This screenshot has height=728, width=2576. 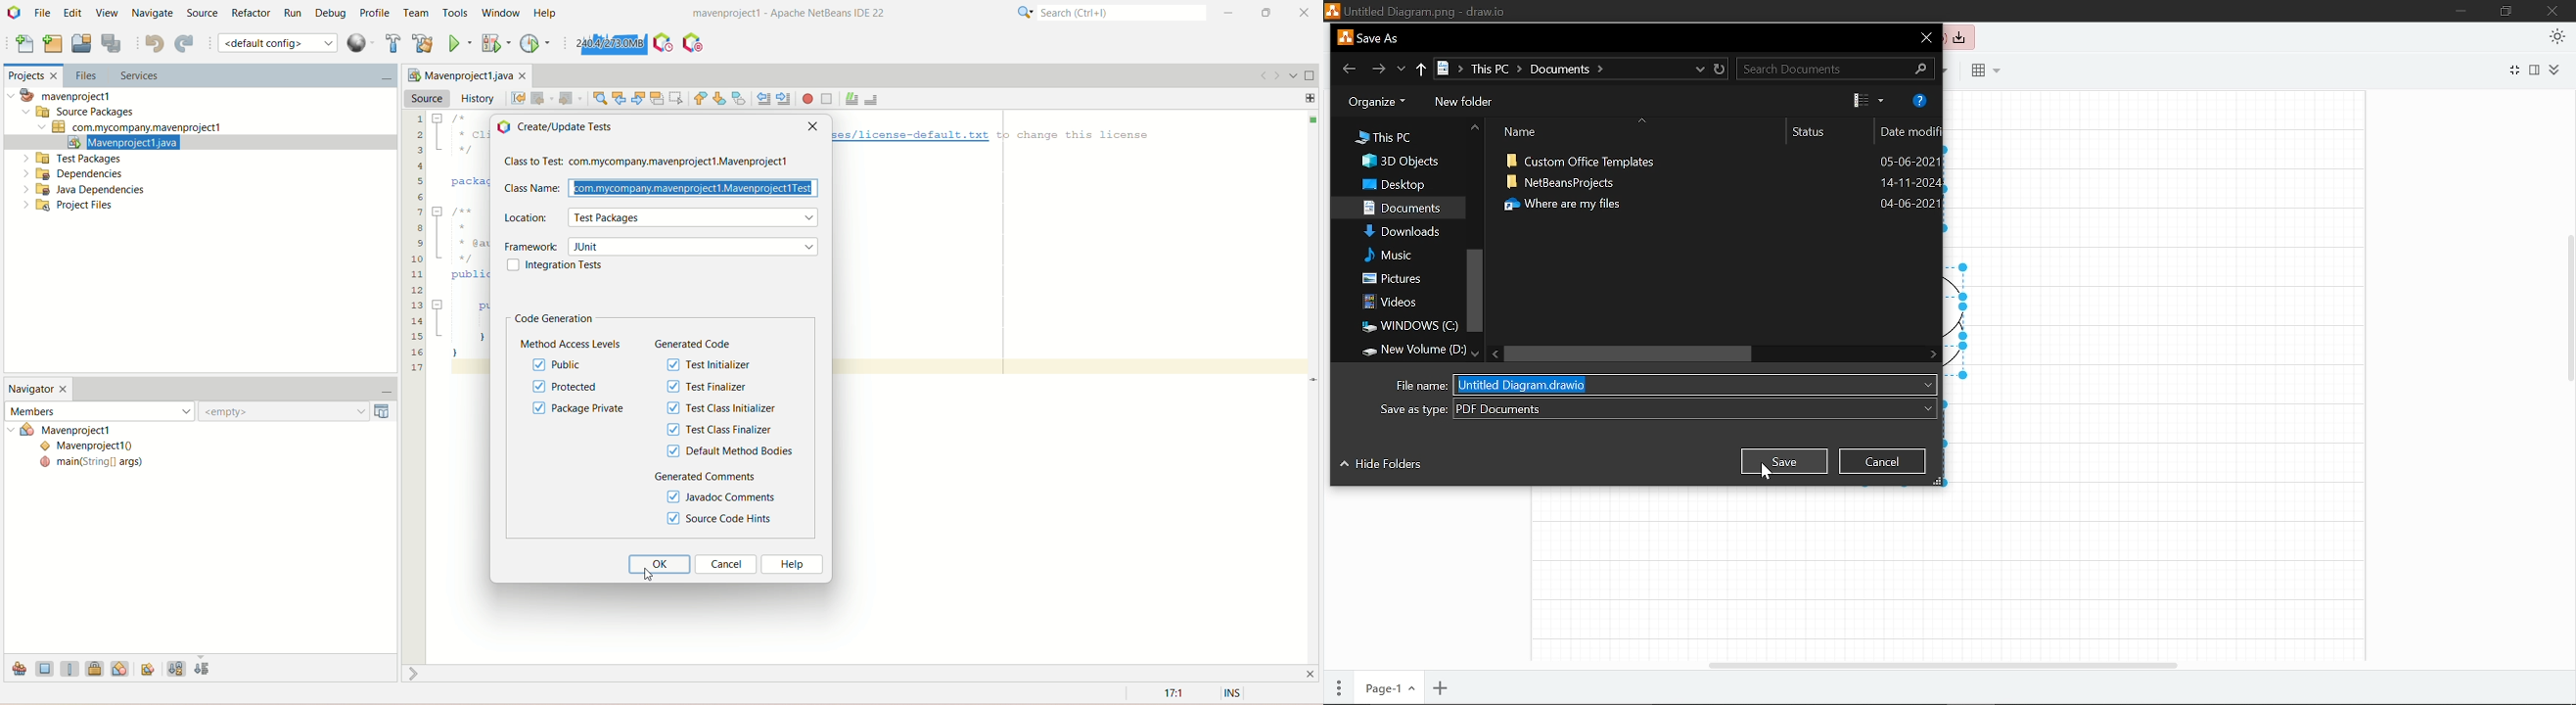 I want to click on Current location, so click(x=1700, y=68).